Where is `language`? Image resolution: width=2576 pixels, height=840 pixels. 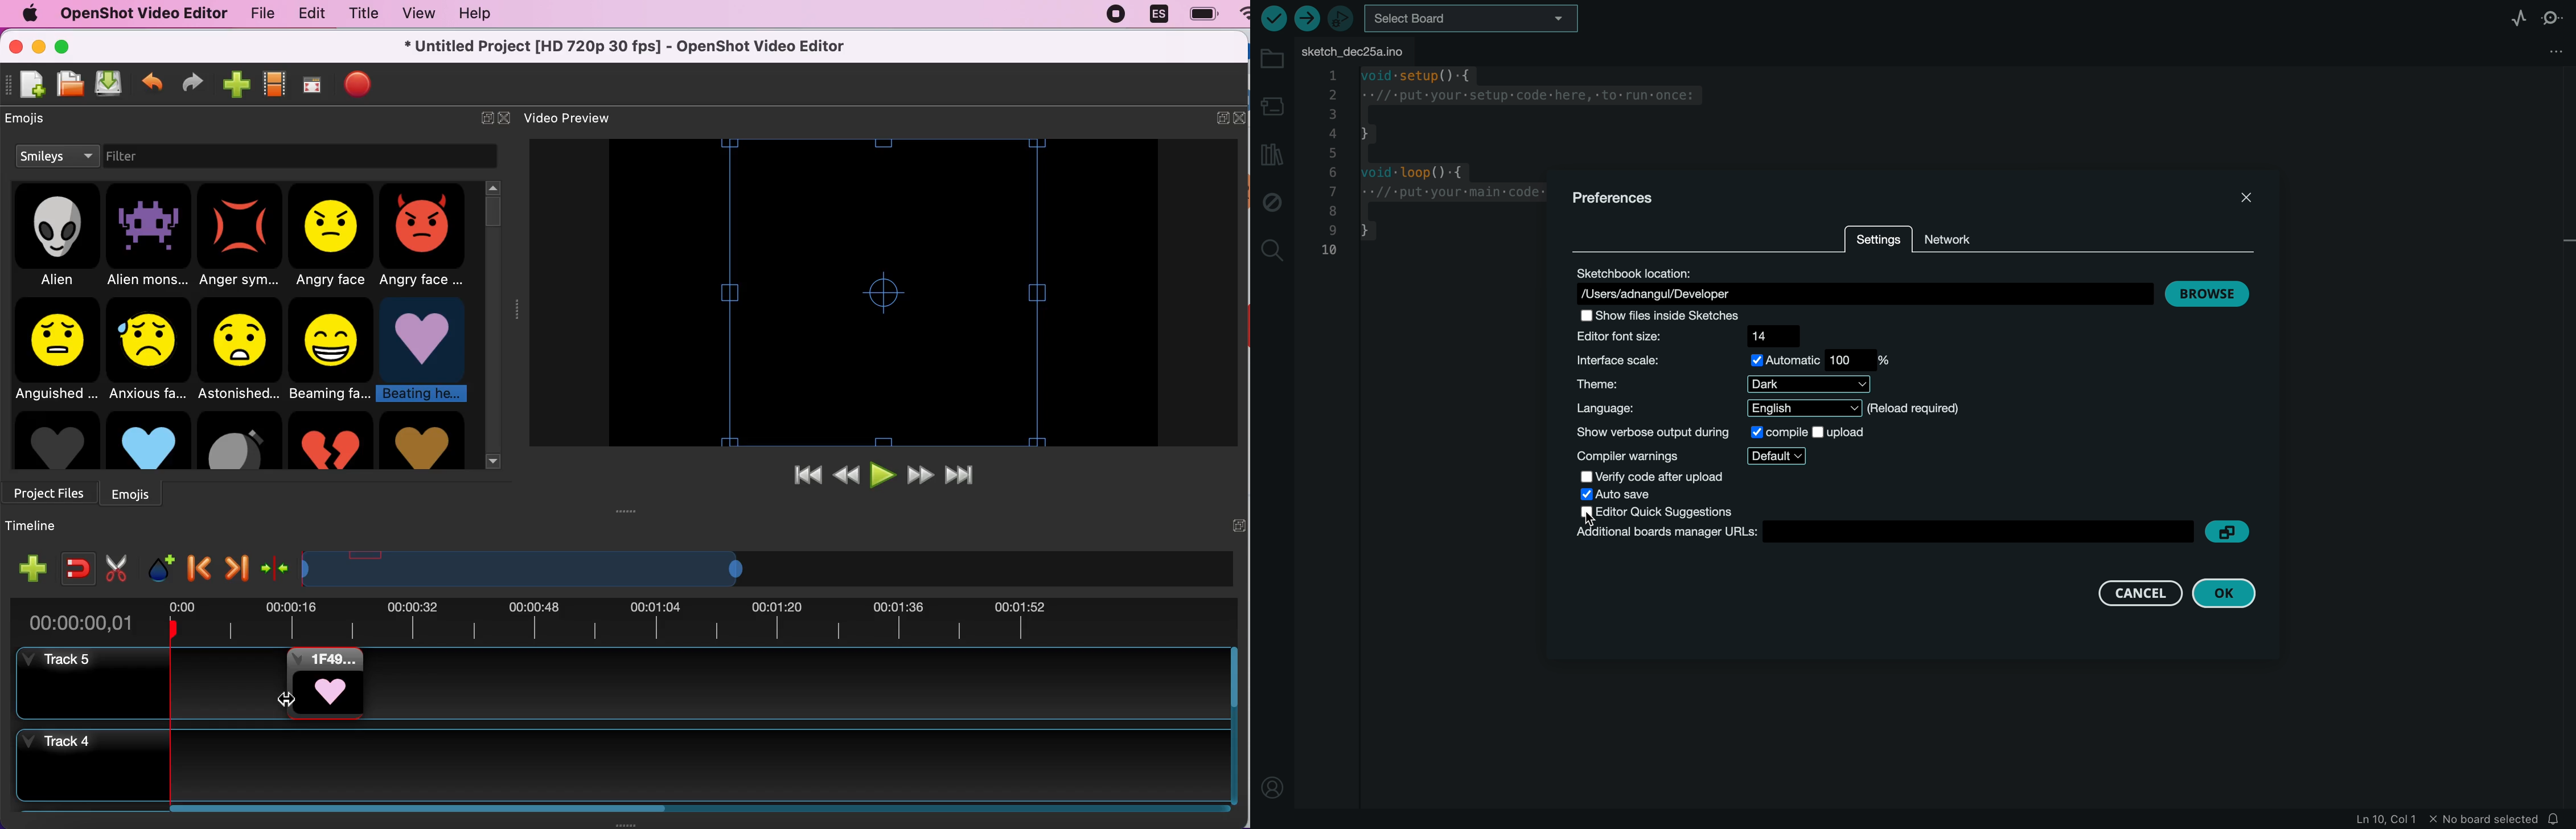
language is located at coordinates (1154, 14).